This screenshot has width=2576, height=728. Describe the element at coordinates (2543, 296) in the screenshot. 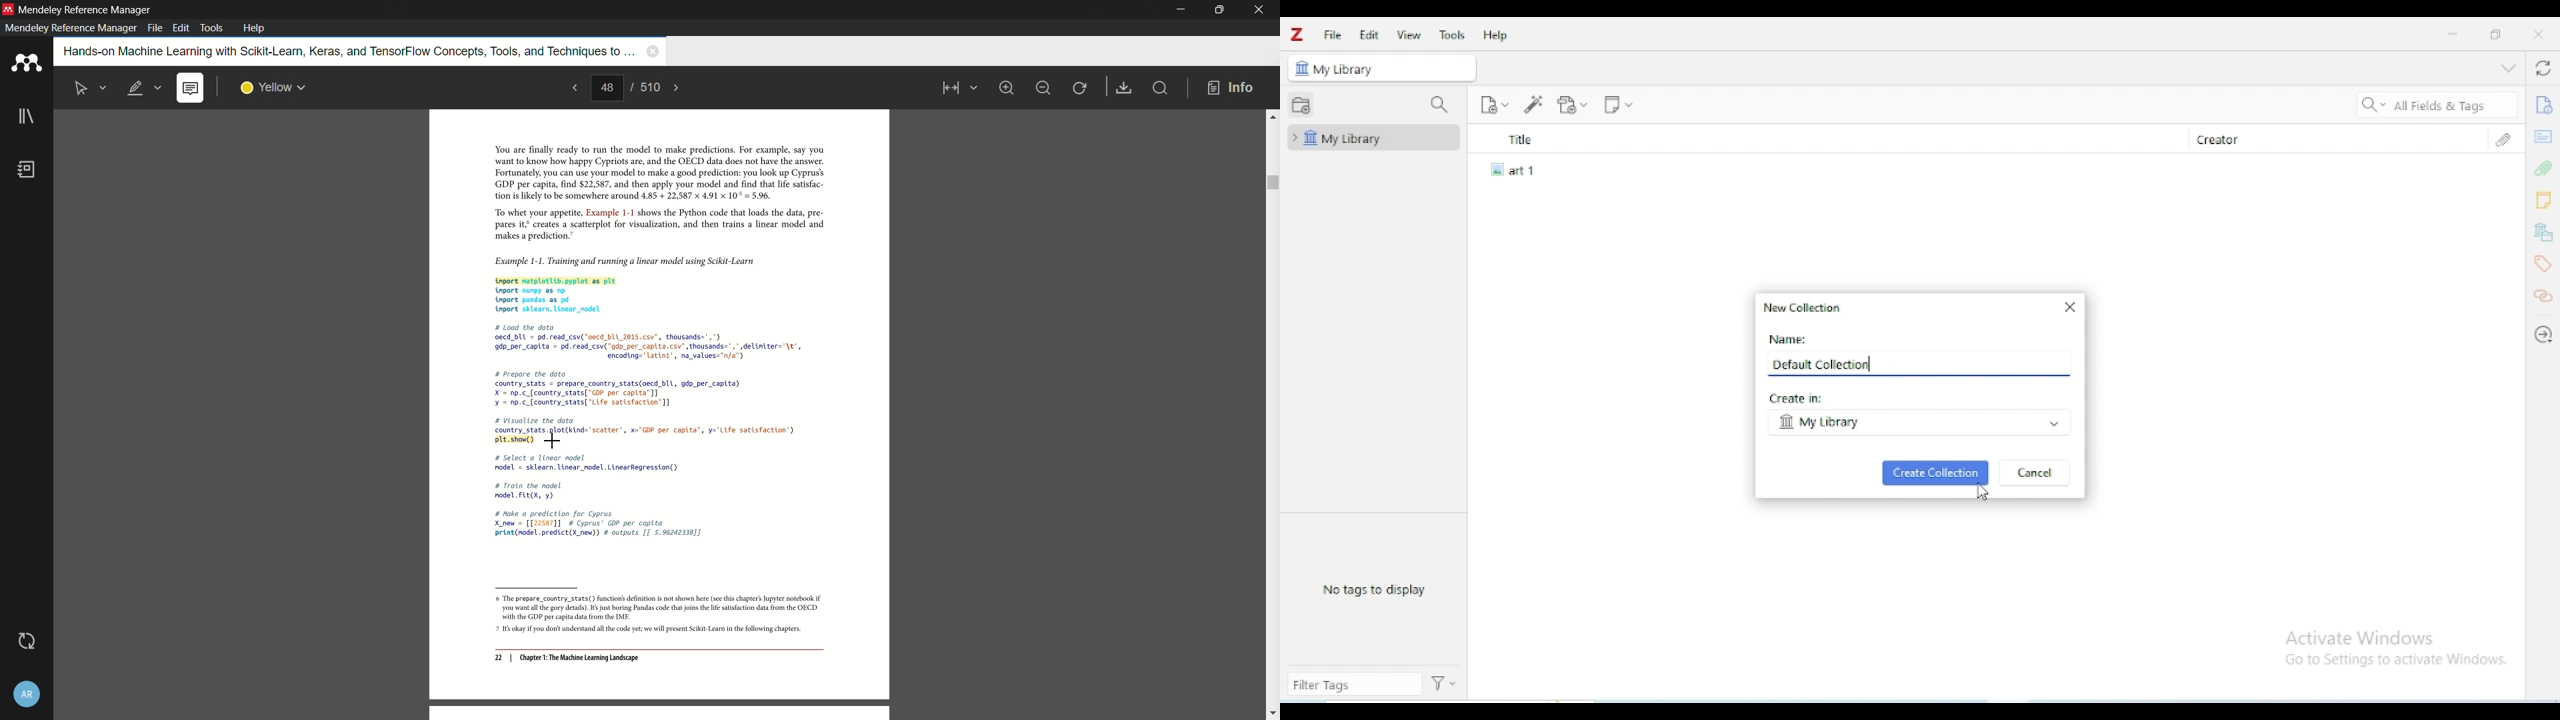

I see `related` at that location.